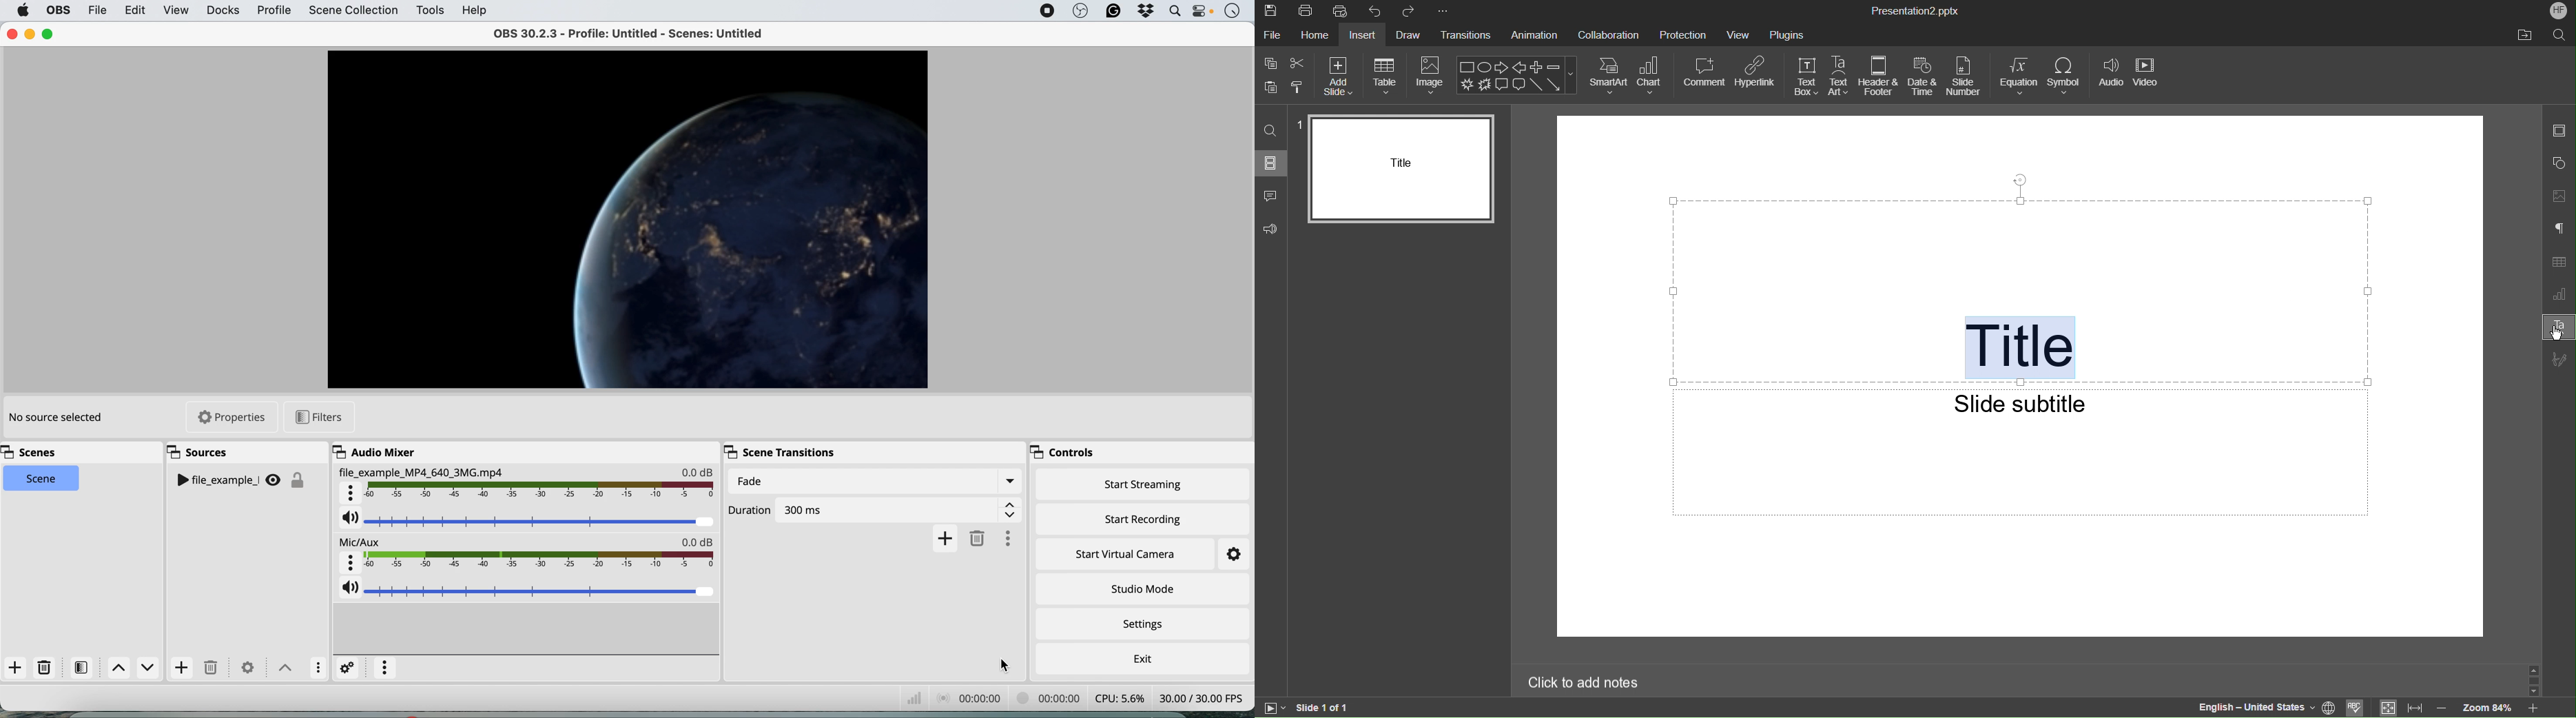 This screenshot has height=728, width=2576. I want to click on scenes, so click(34, 453).